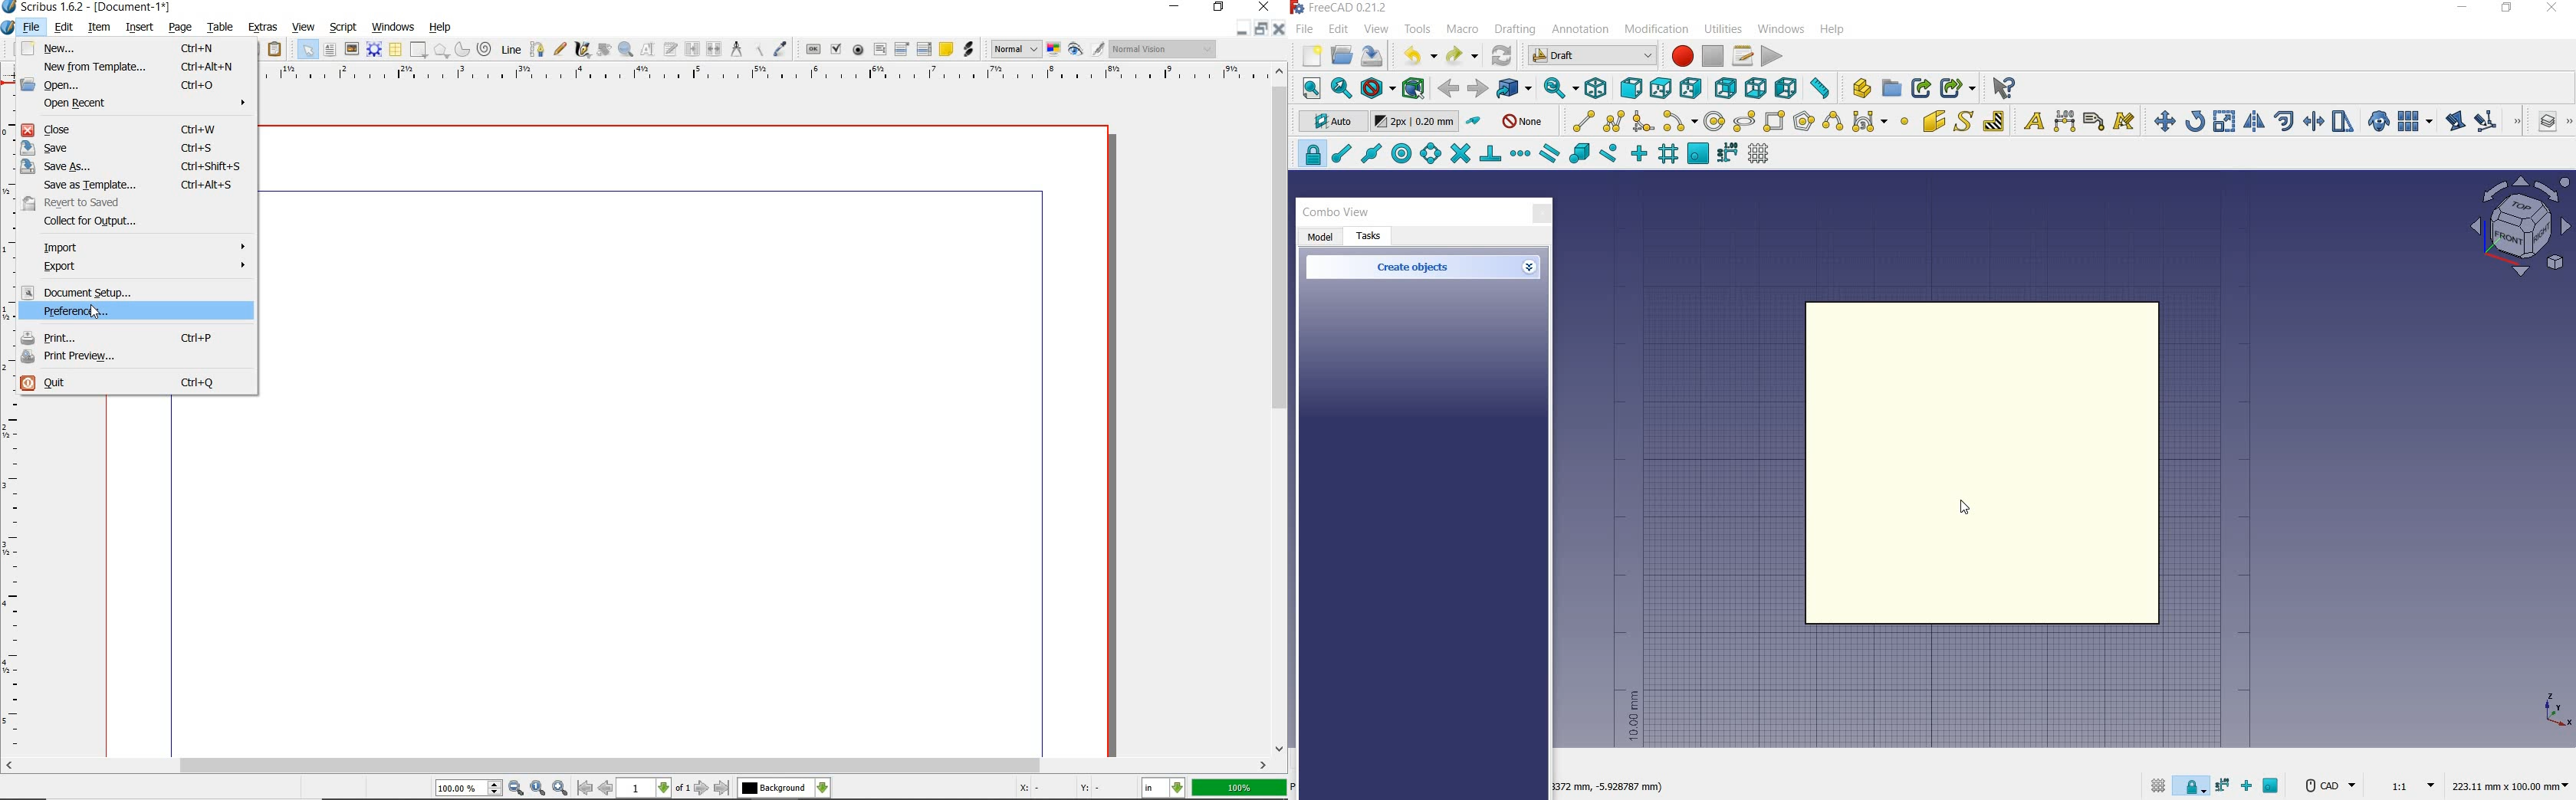  What do you see at coordinates (858, 51) in the screenshot?
I see `pdf radio button` at bounding box center [858, 51].